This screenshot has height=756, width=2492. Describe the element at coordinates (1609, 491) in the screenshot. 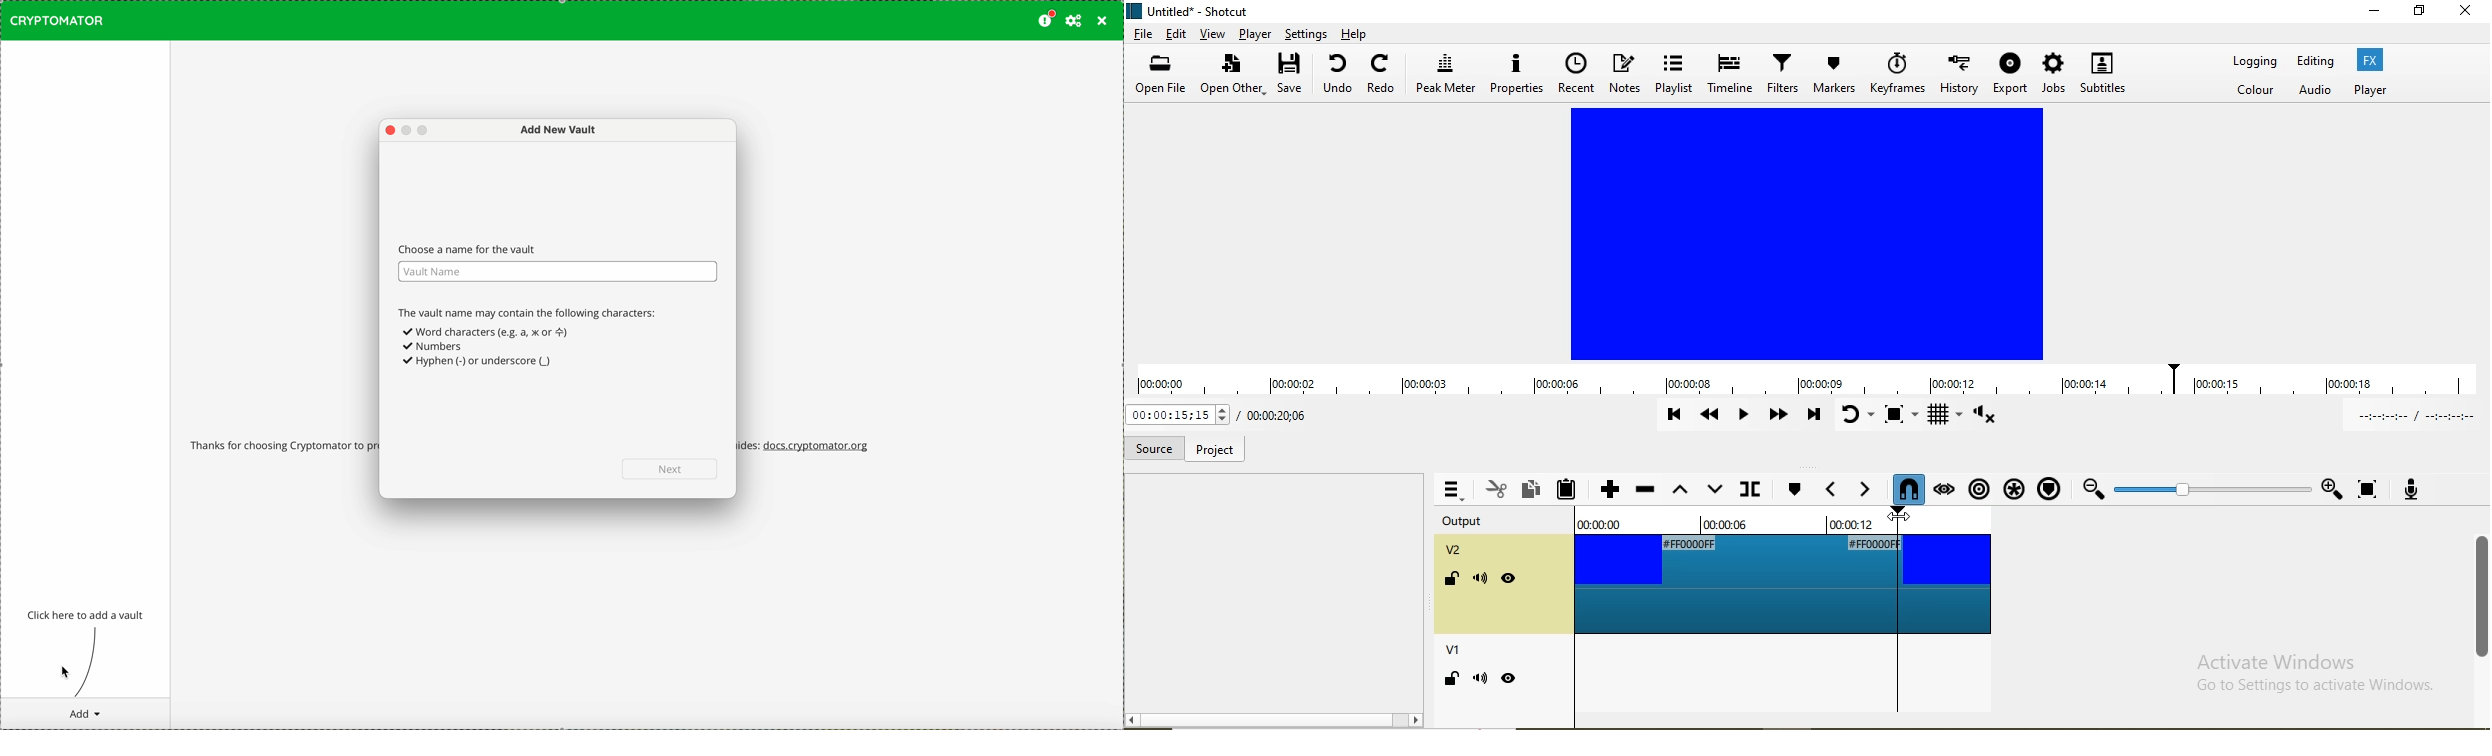

I see `Append` at that location.